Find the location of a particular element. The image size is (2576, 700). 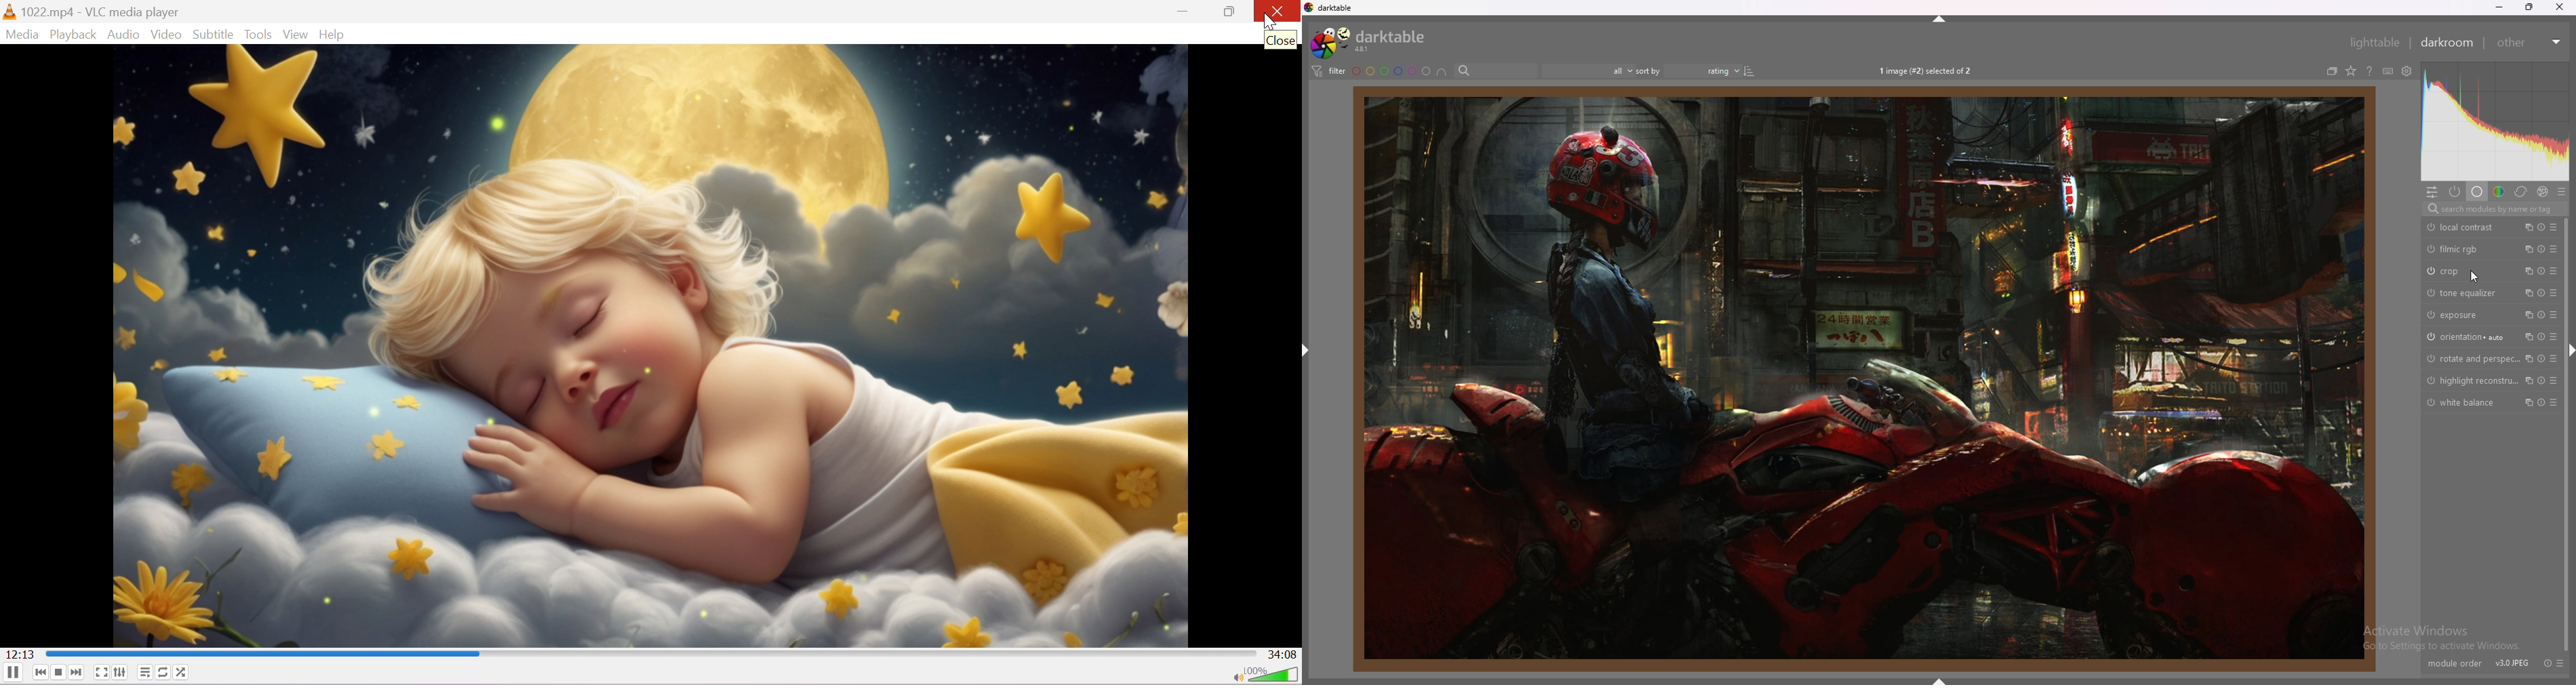

base is located at coordinates (2478, 192).